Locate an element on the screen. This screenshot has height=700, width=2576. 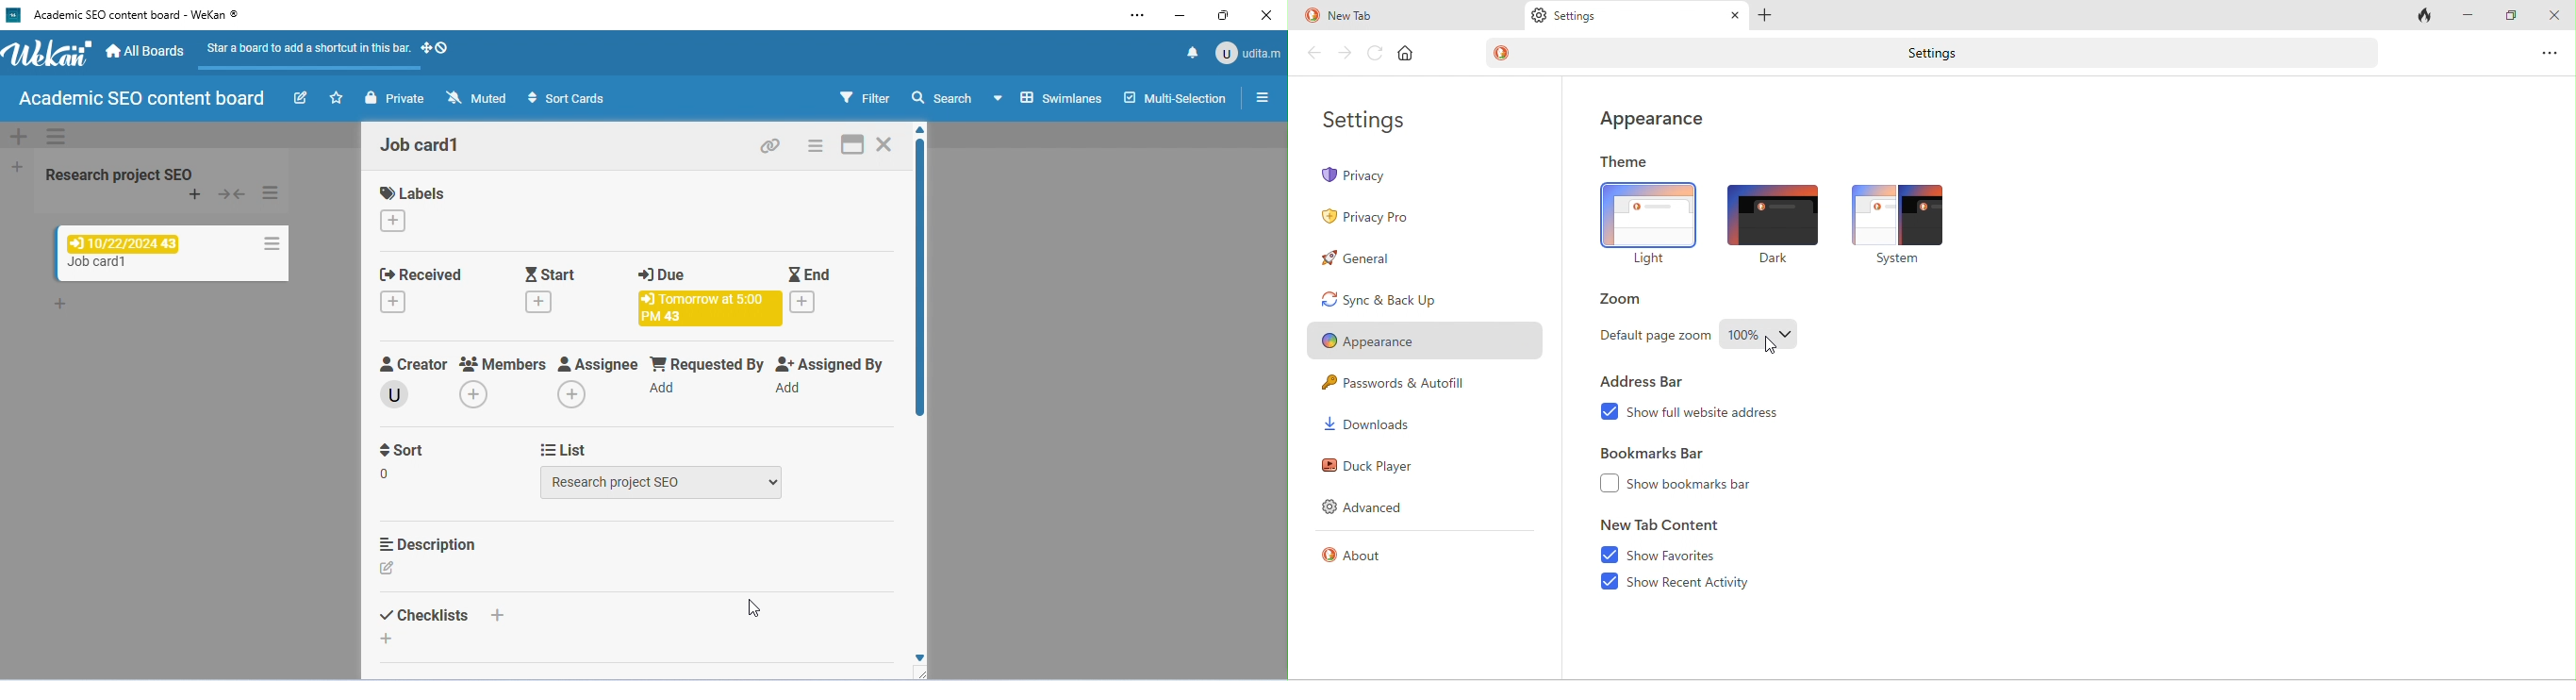
light  is located at coordinates (1649, 216).